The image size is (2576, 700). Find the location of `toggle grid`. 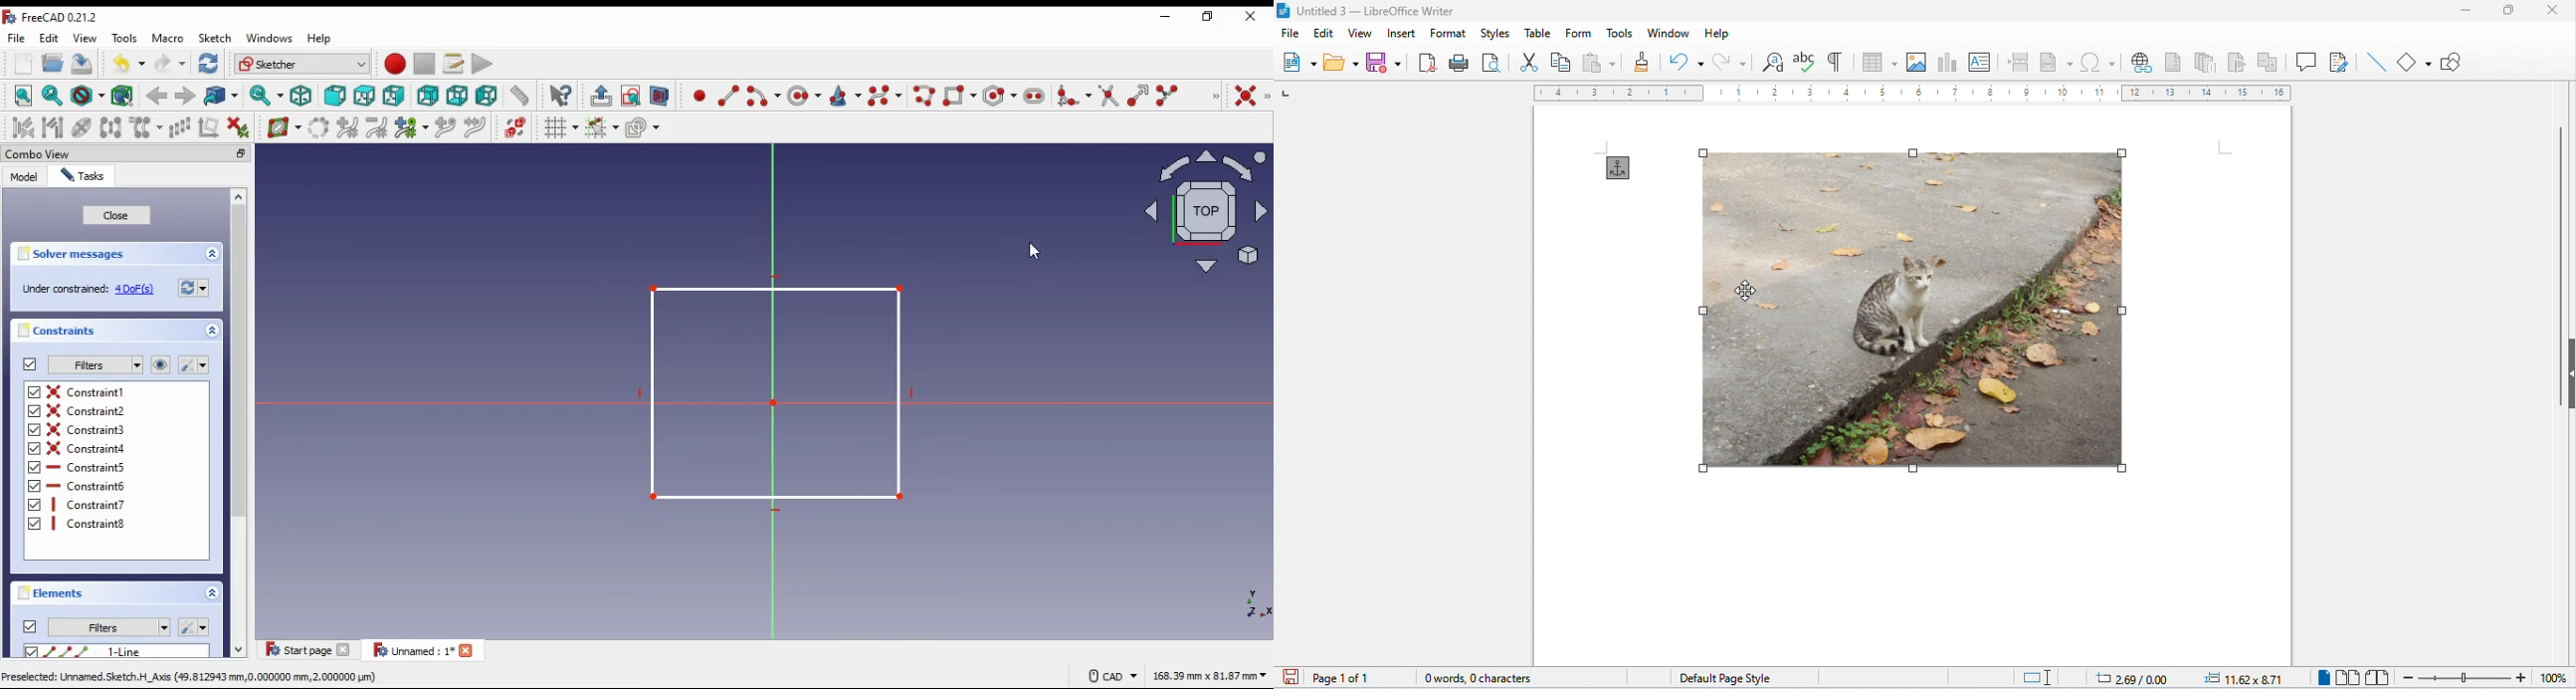

toggle grid is located at coordinates (560, 127).